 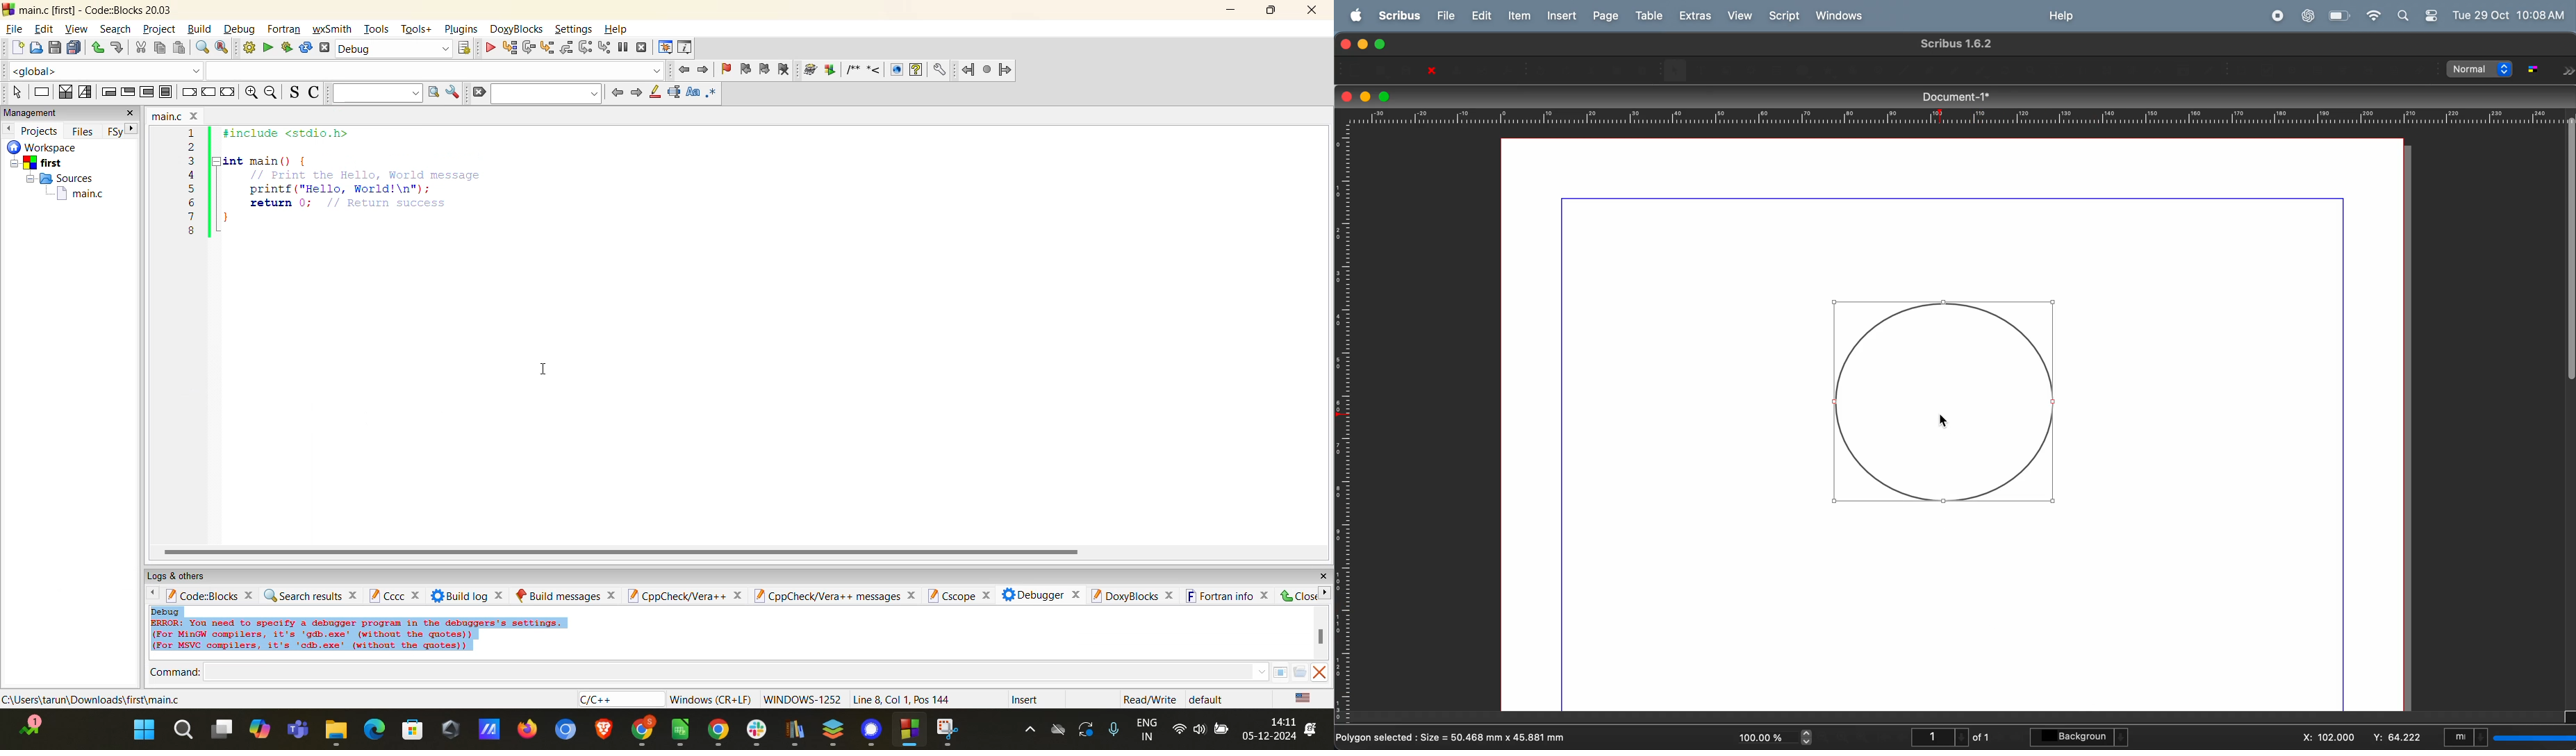 I want to click on sources, so click(x=60, y=178).